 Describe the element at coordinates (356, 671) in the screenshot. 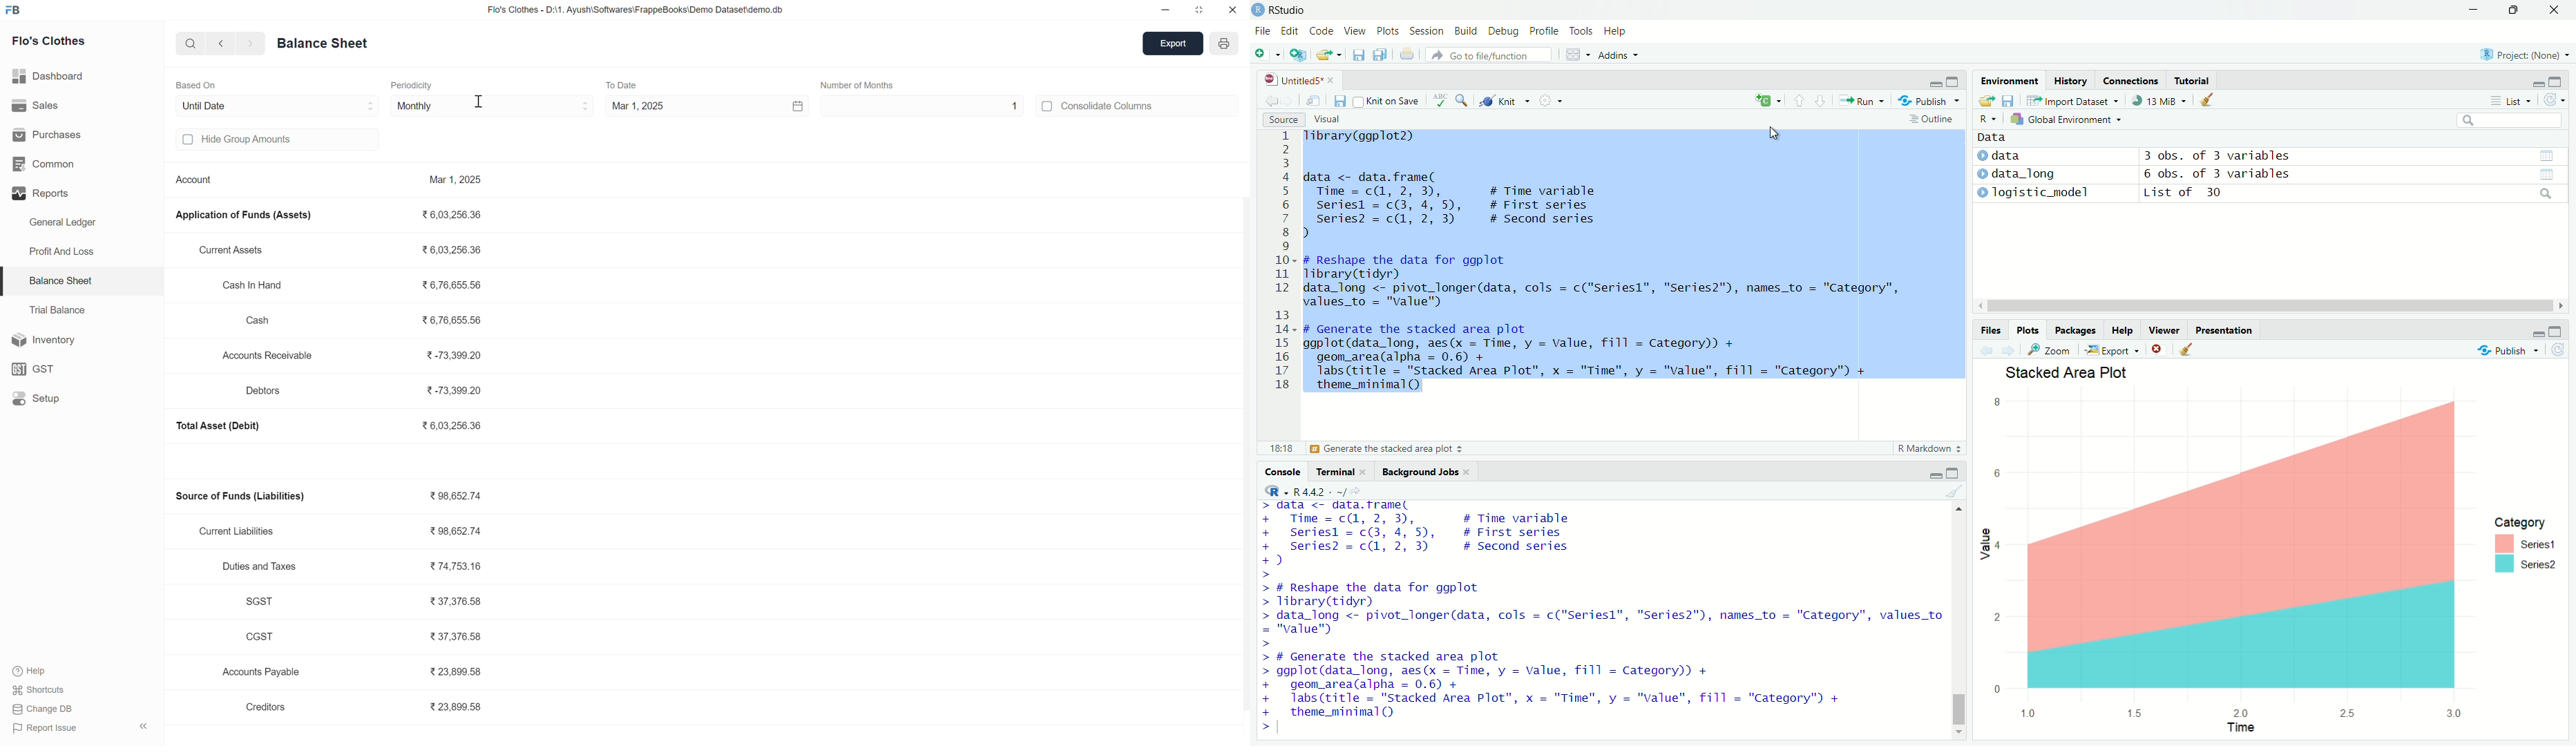

I see `Accounts Payable 23,899.58` at that location.